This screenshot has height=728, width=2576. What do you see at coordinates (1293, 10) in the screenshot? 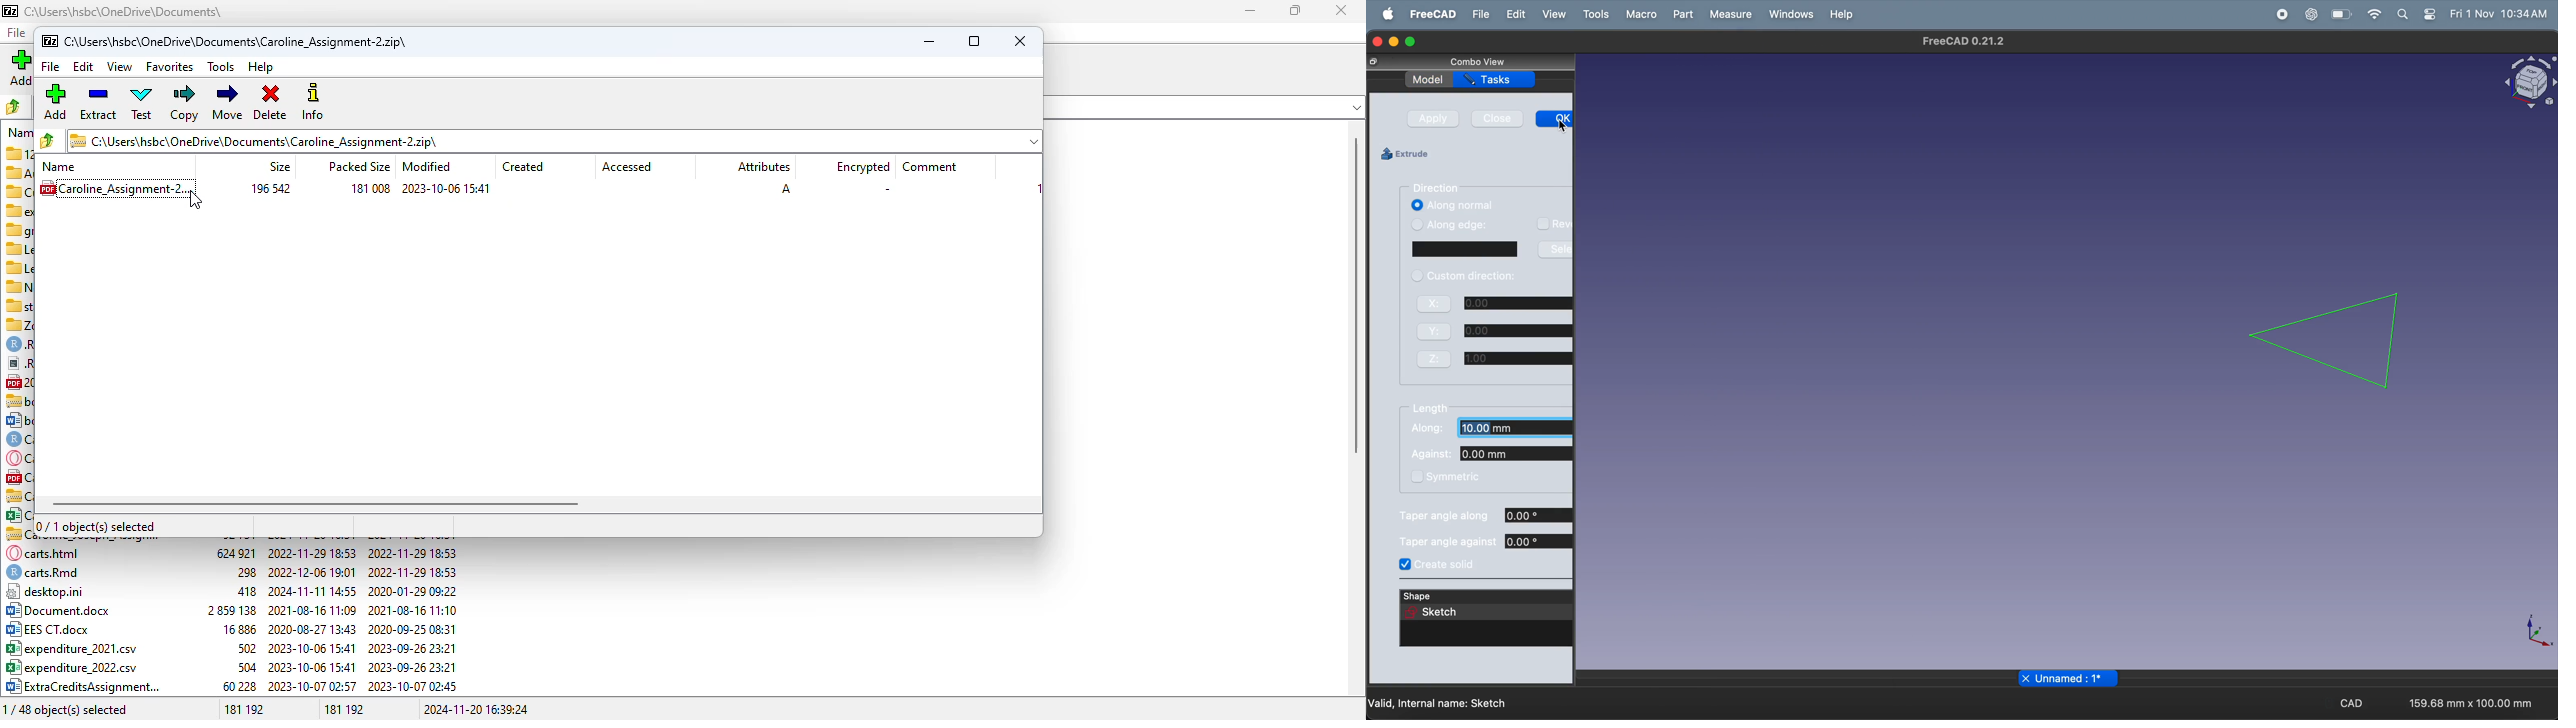
I see `maximize` at bounding box center [1293, 10].